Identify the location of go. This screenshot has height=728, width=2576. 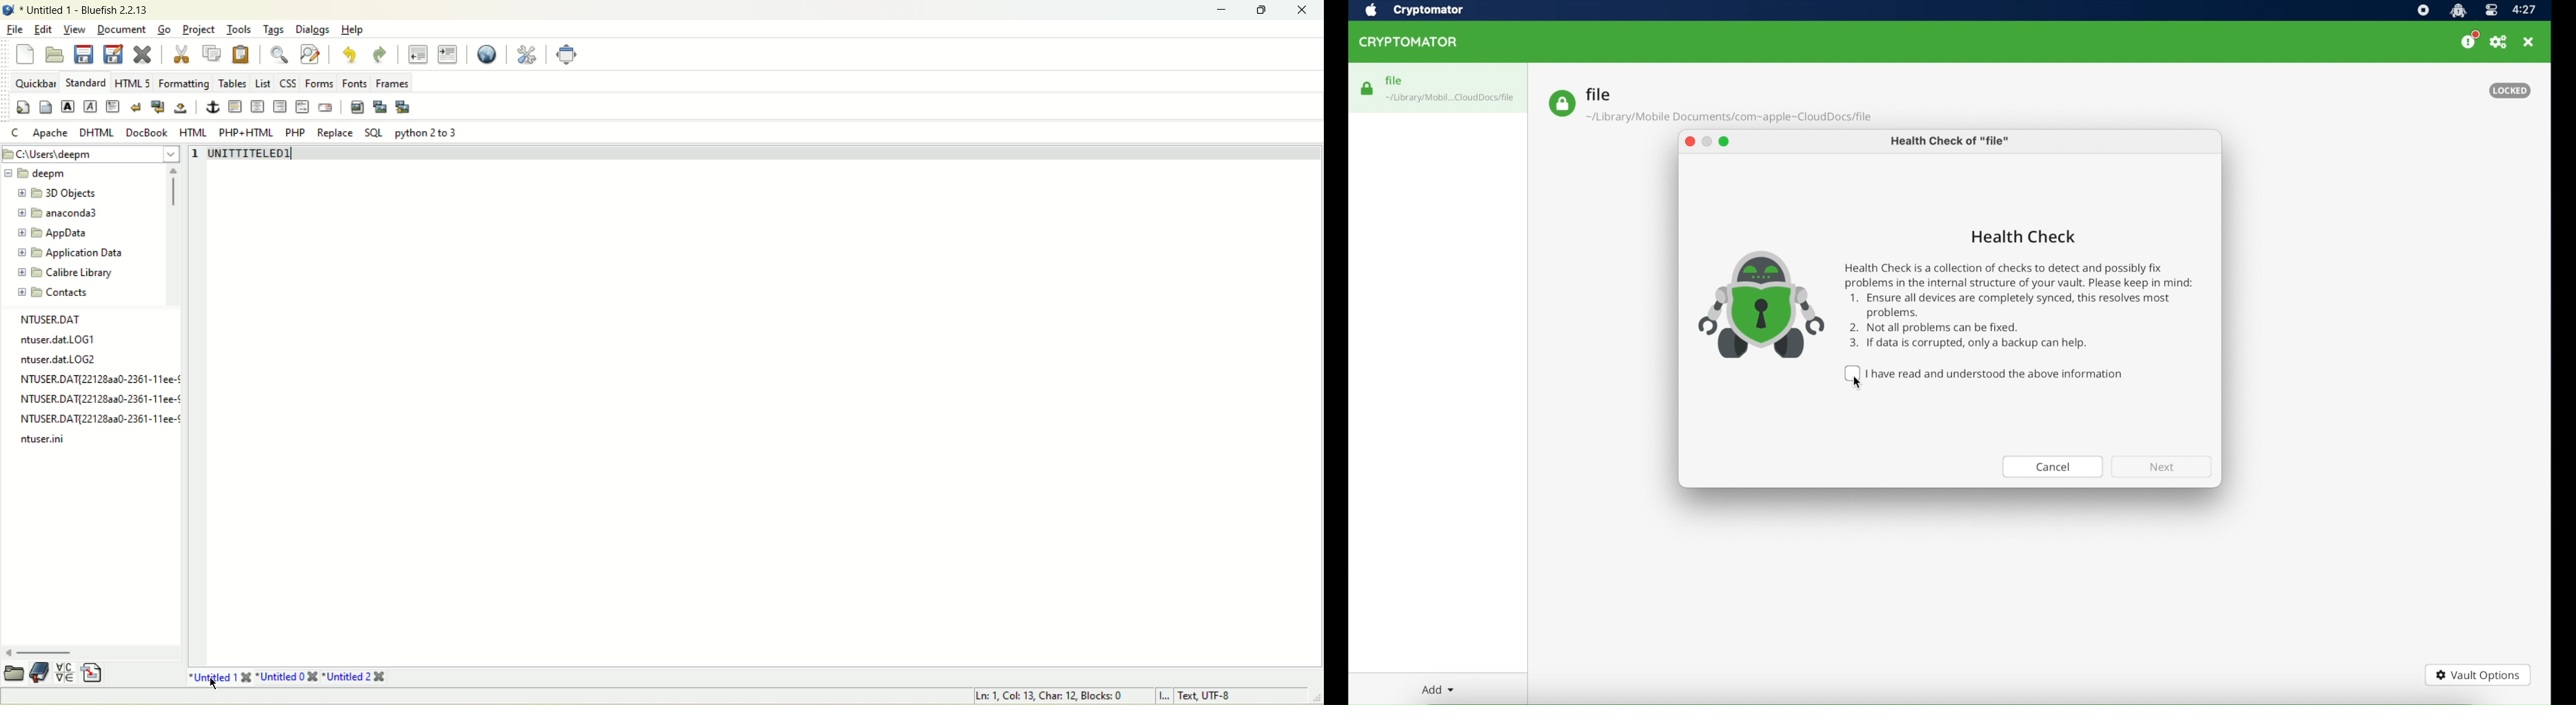
(165, 29).